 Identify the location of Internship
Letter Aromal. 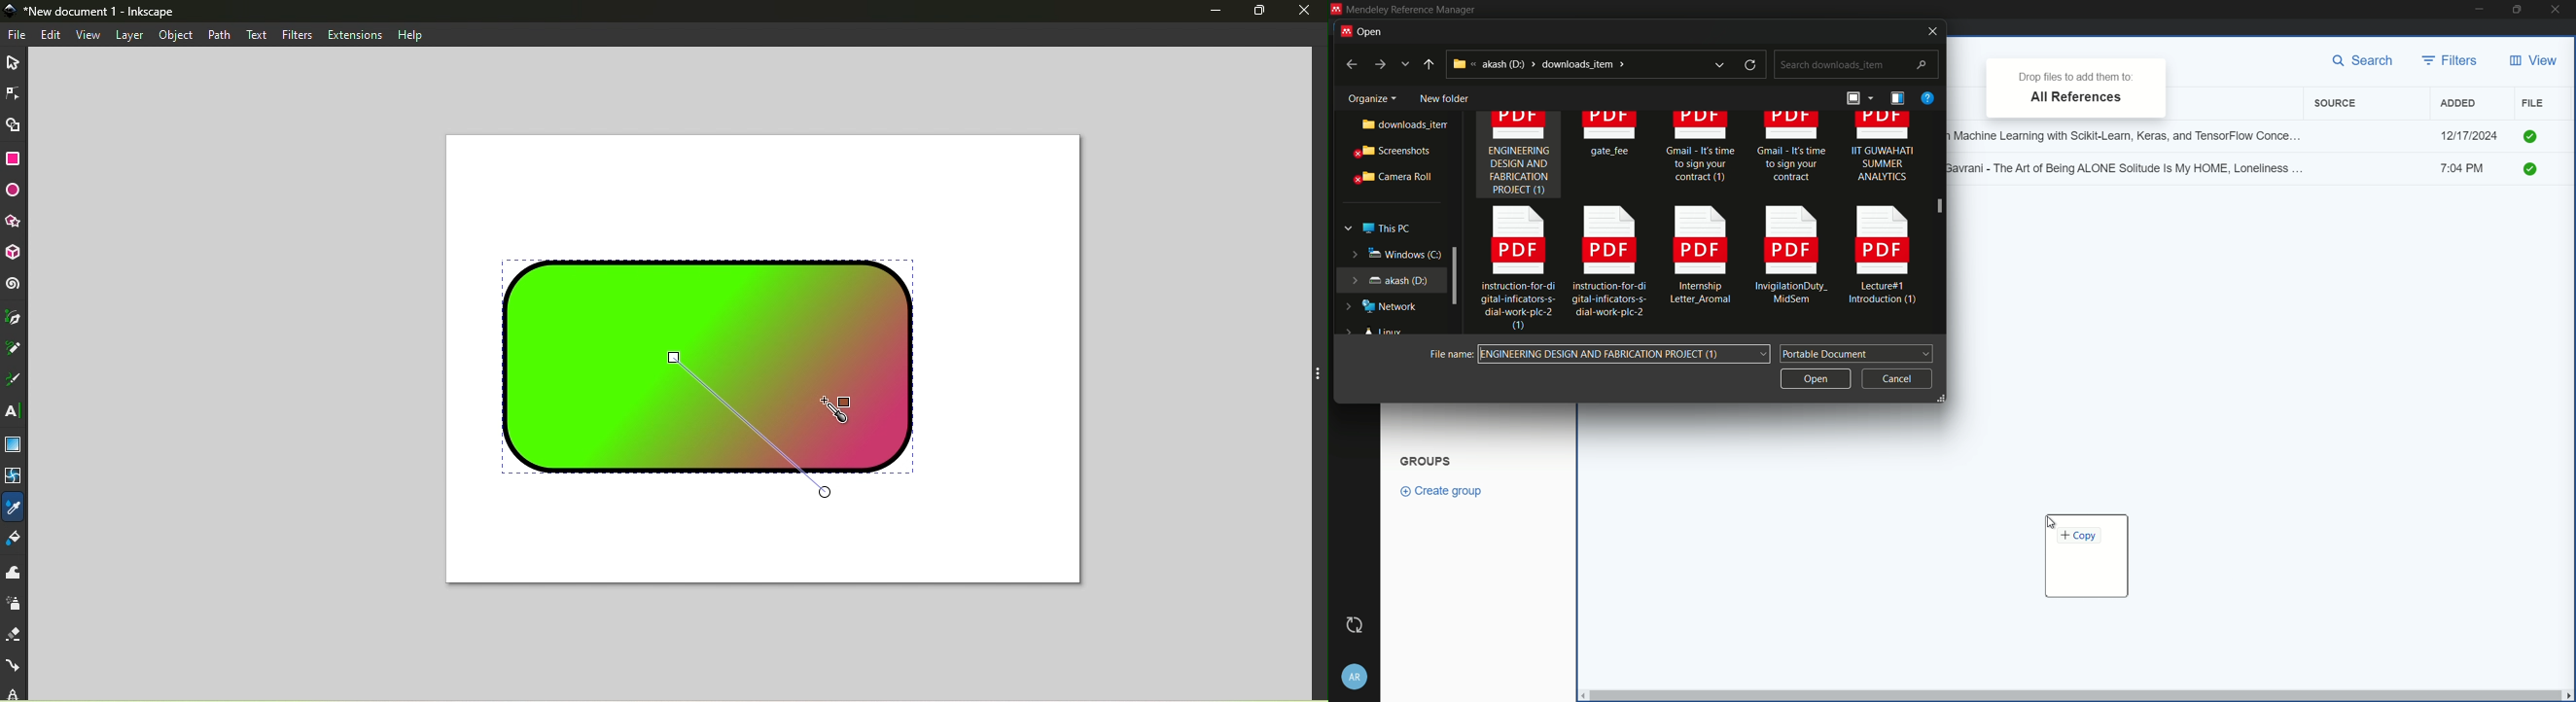
(1696, 259).